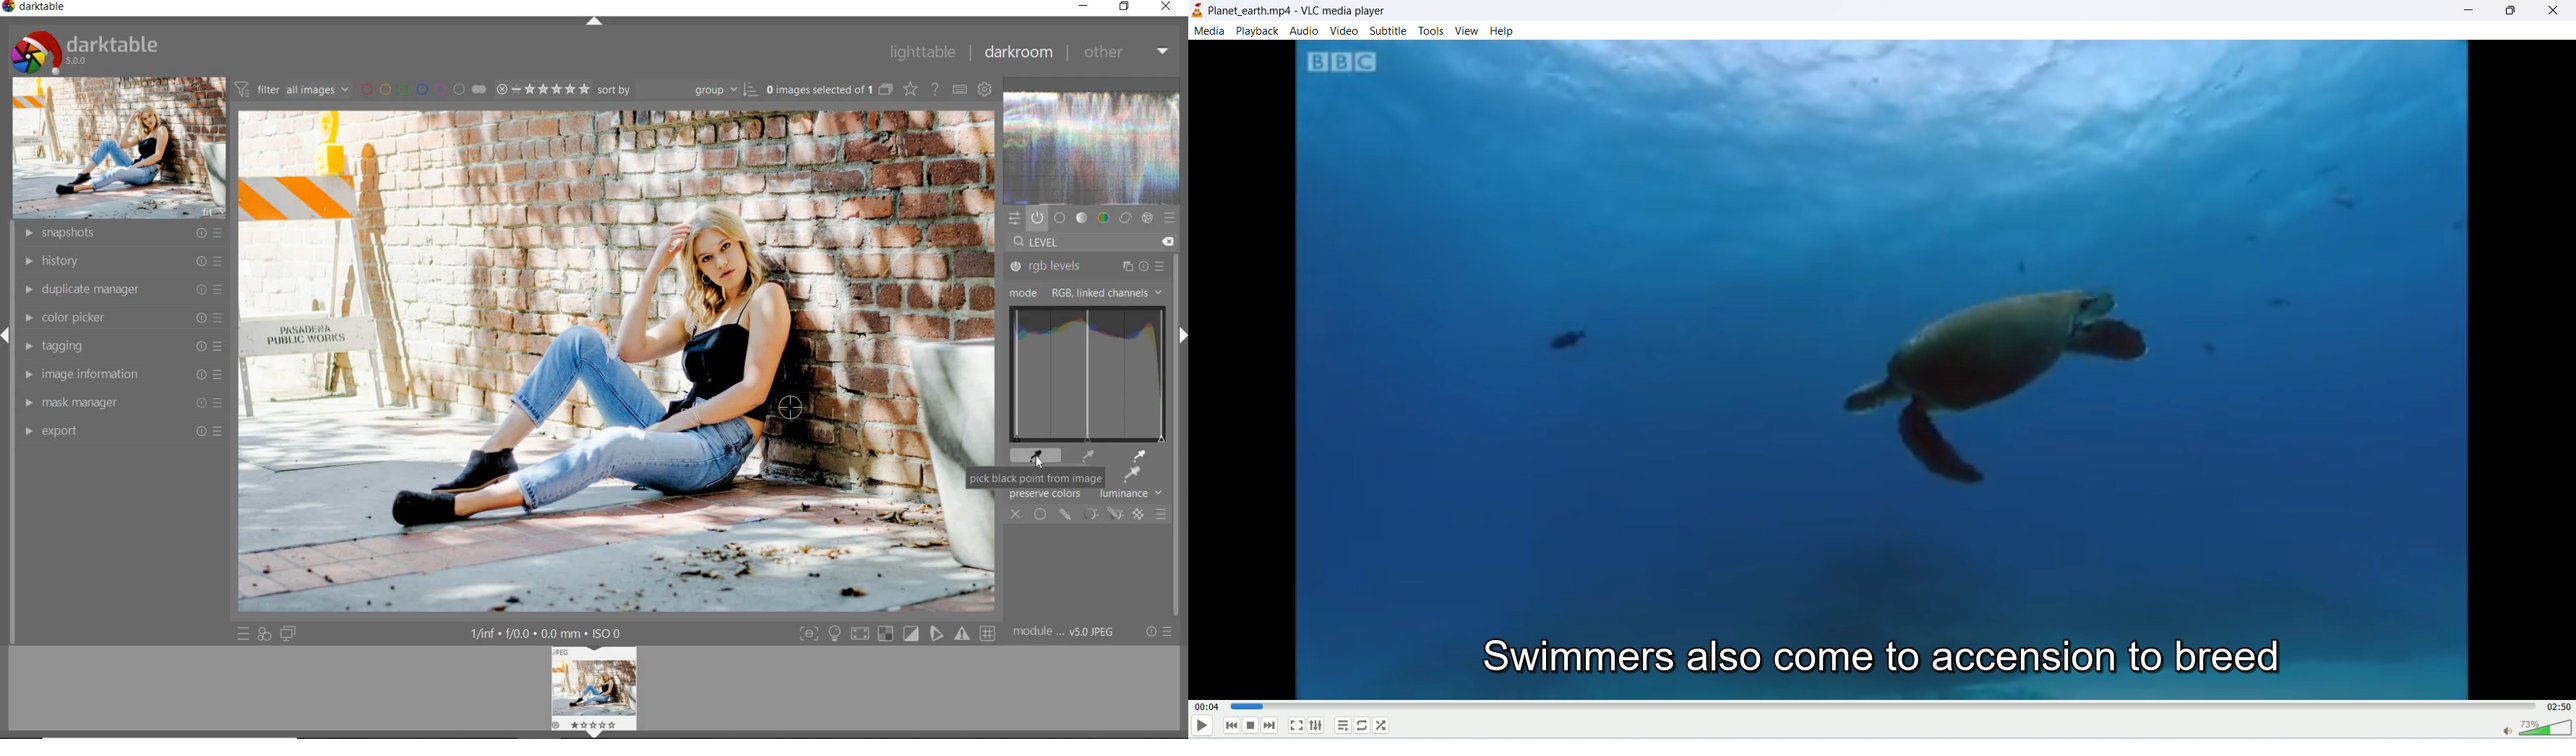 The width and height of the screenshot is (2576, 756). I want to click on mode: RGB, LINKED CHANNELS, so click(1079, 292).